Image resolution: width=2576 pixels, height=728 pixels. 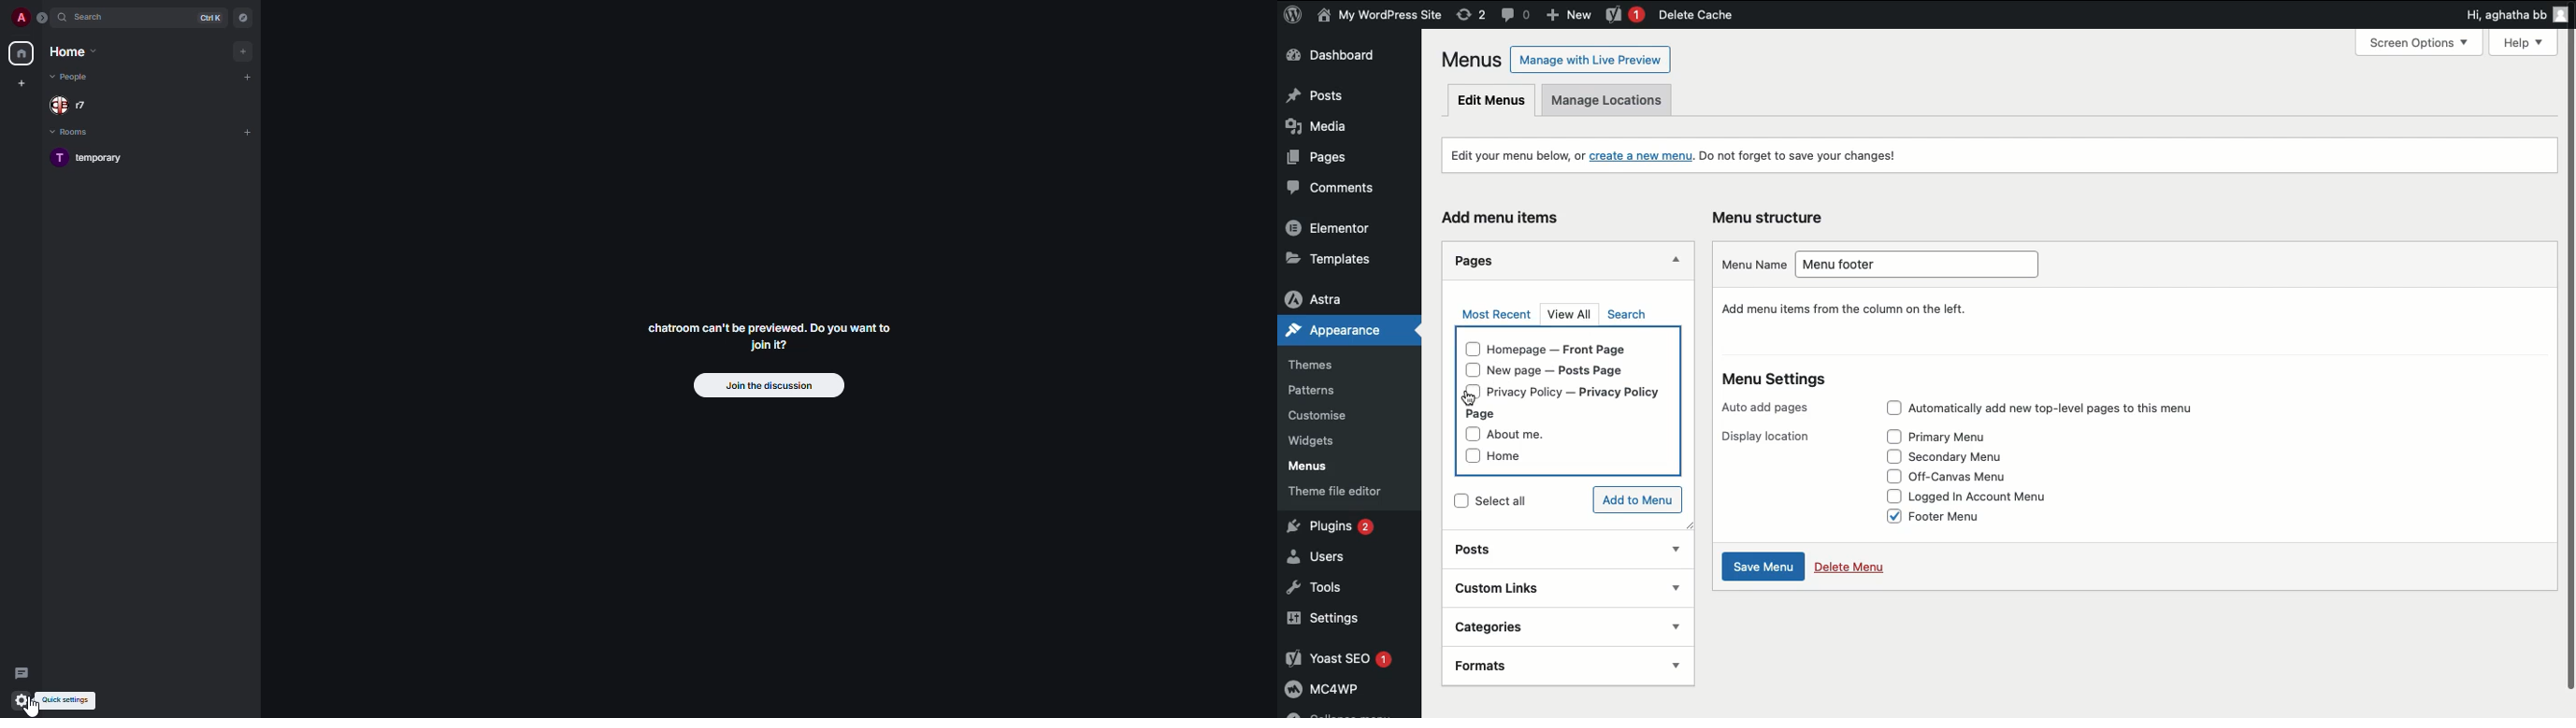 I want to click on show, so click(x=1674, y=587).